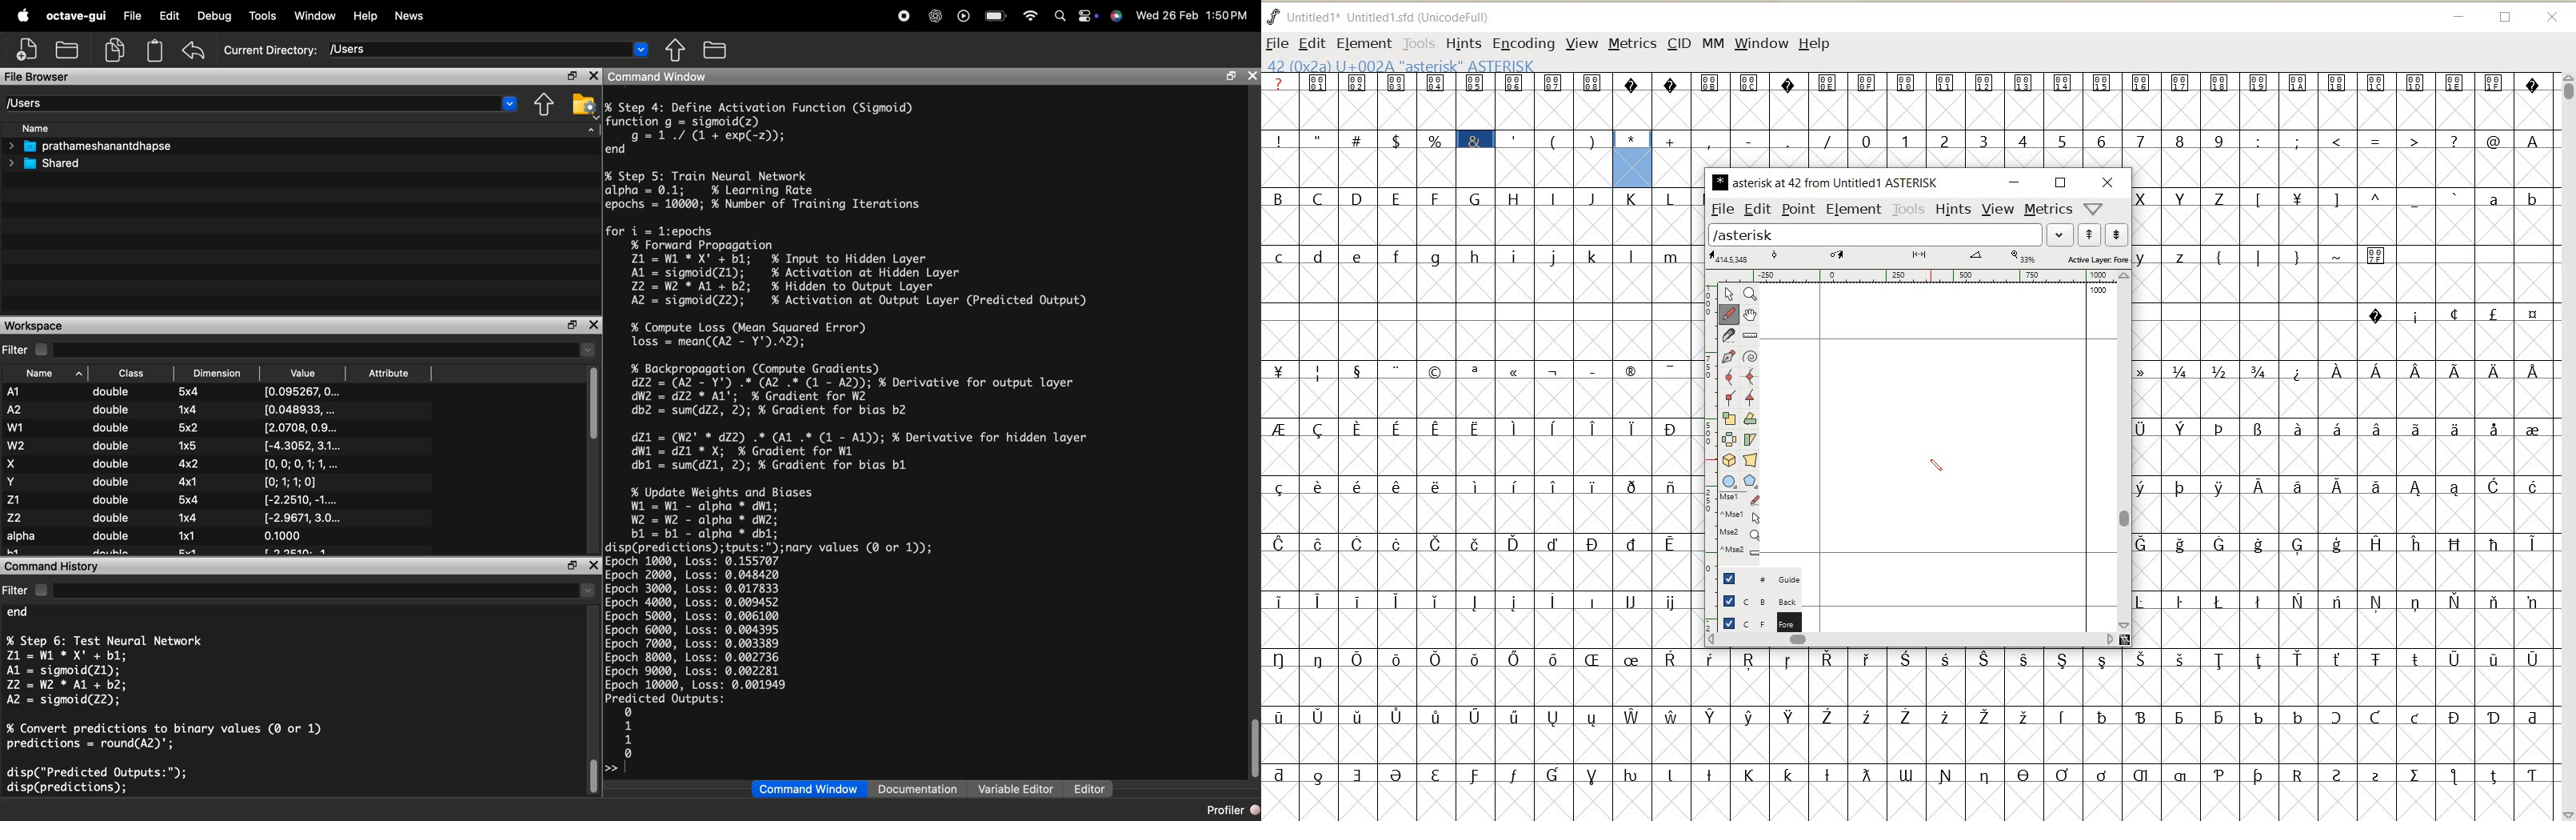 This screenshot has width=2576, height=840. Describe the element at coordinates (1907, 210) in the screenshot. I see `TOOLS` at that location.